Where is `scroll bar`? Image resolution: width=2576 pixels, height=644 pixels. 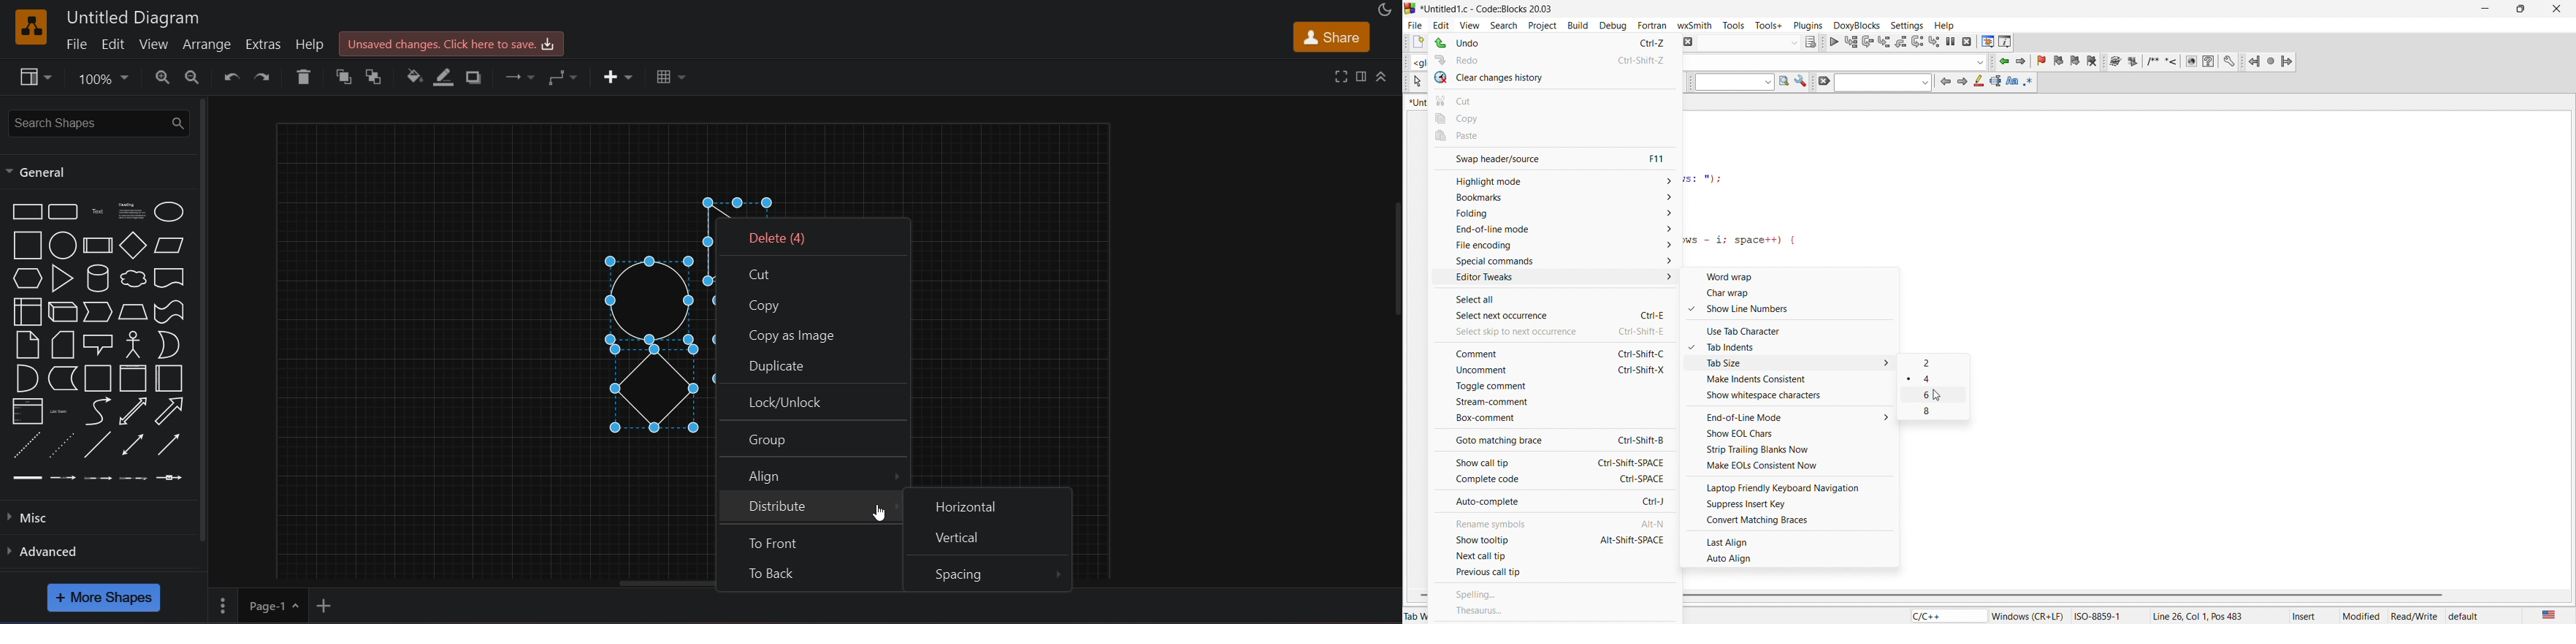 scroll bar is located at coordinates (2121, 595).